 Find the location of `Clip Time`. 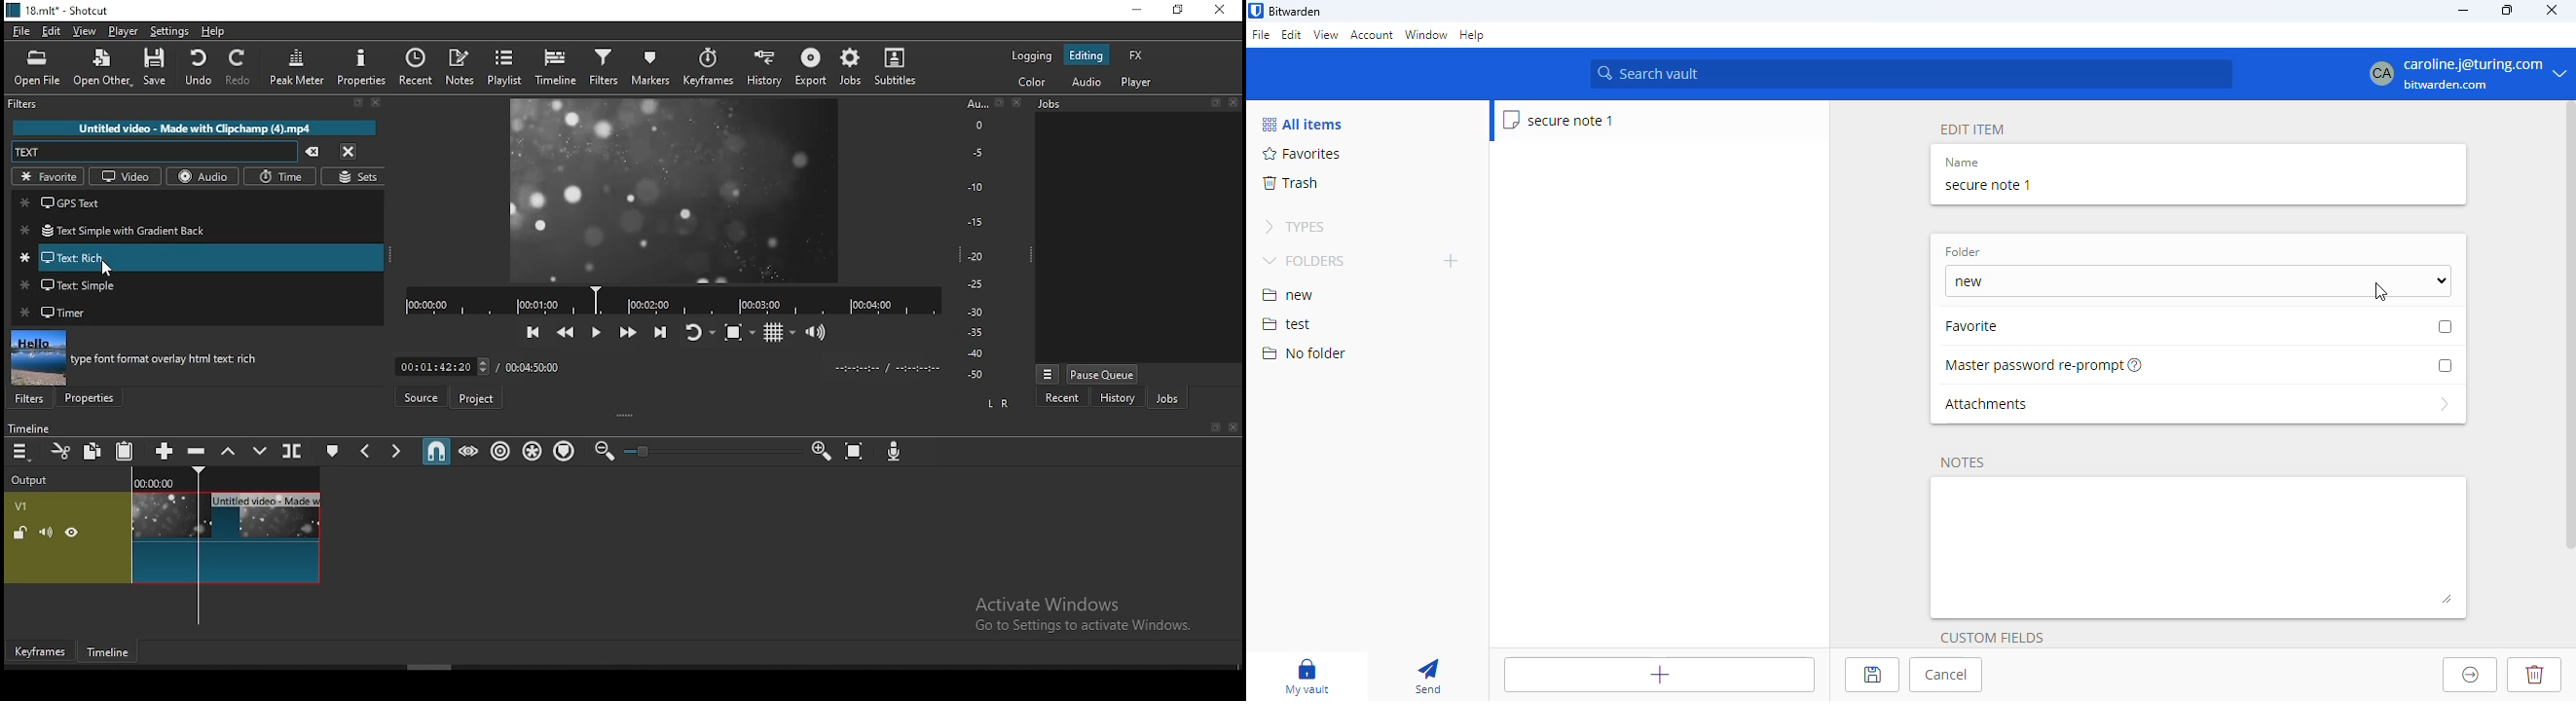

Clip Time is located at coordinates (886, 369).